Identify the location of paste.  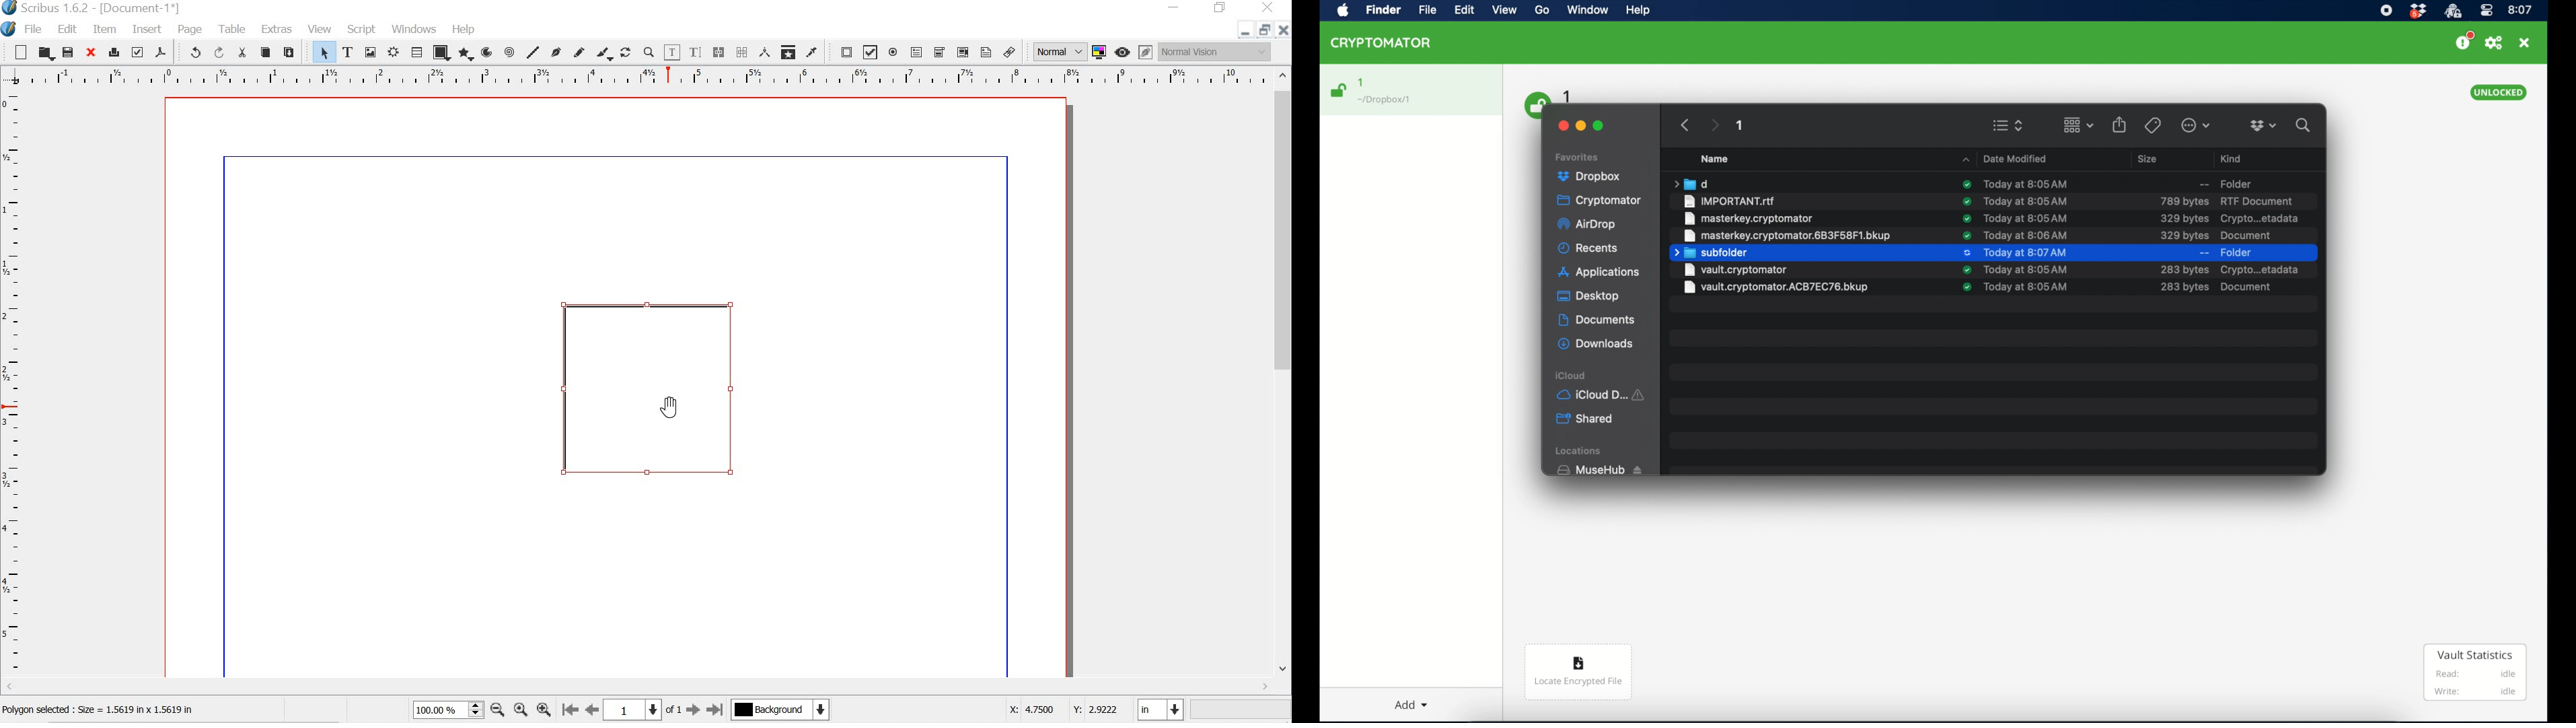
(294, 53).